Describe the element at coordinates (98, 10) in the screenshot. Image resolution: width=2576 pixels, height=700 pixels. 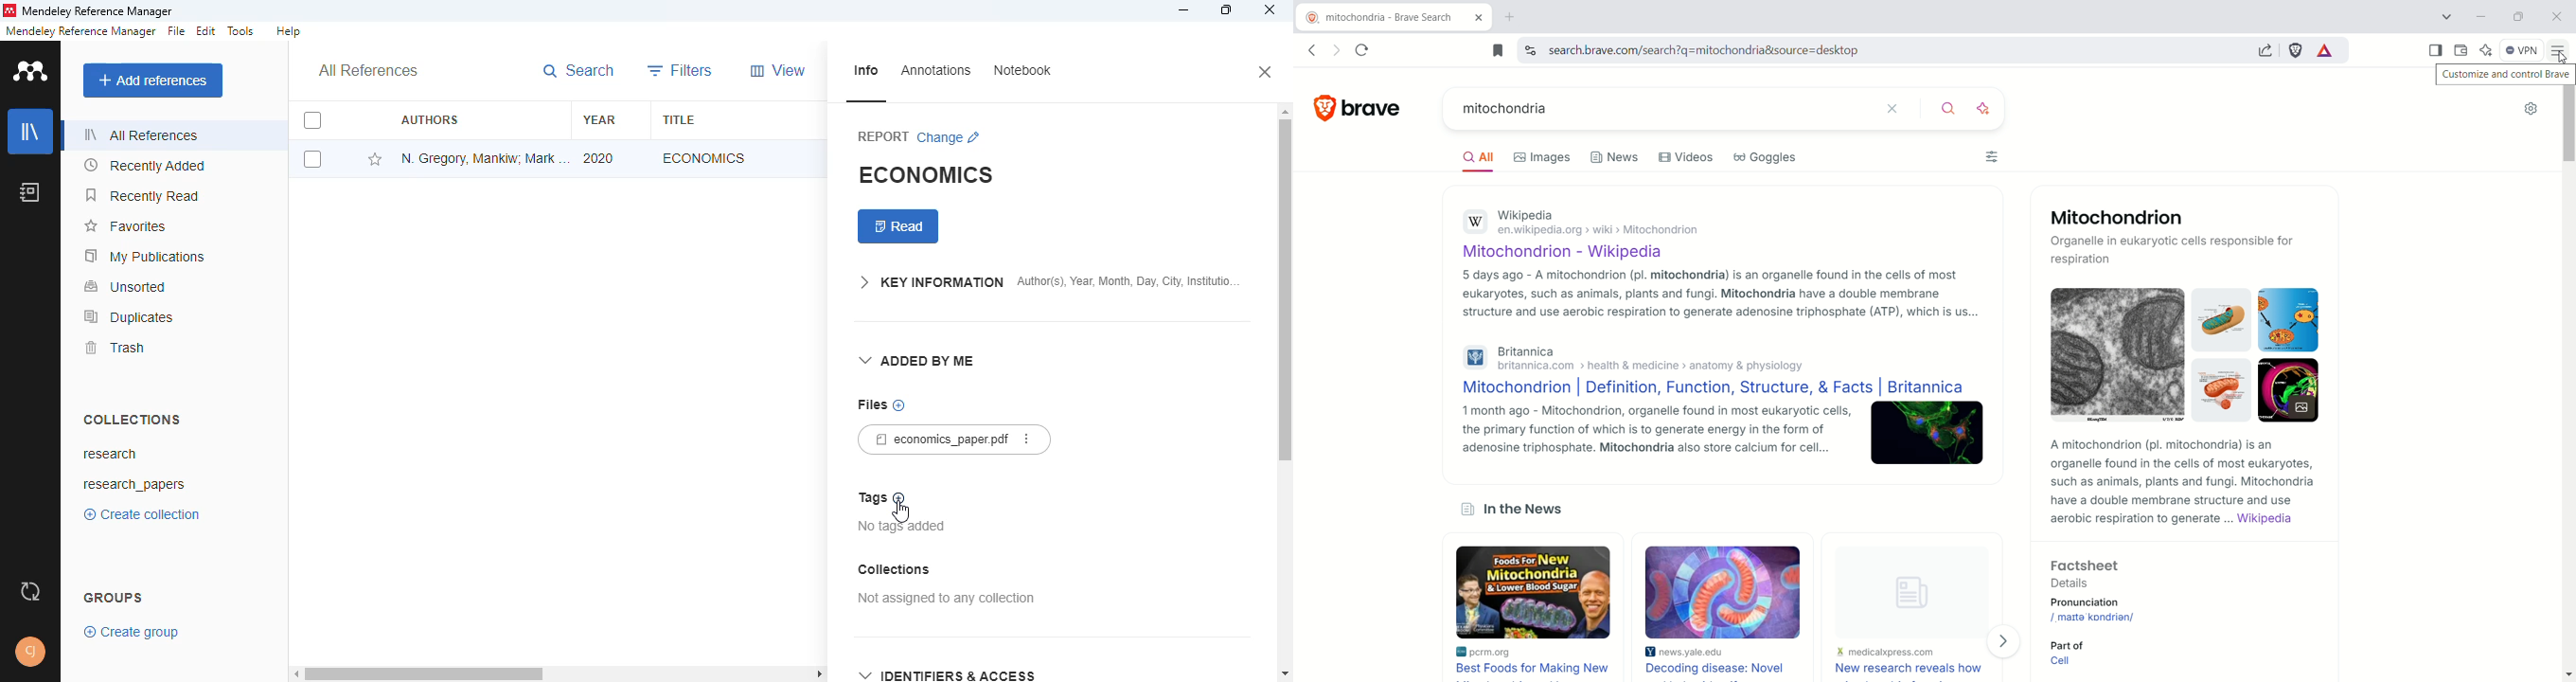
I see `mendeley reference manager` at that location.